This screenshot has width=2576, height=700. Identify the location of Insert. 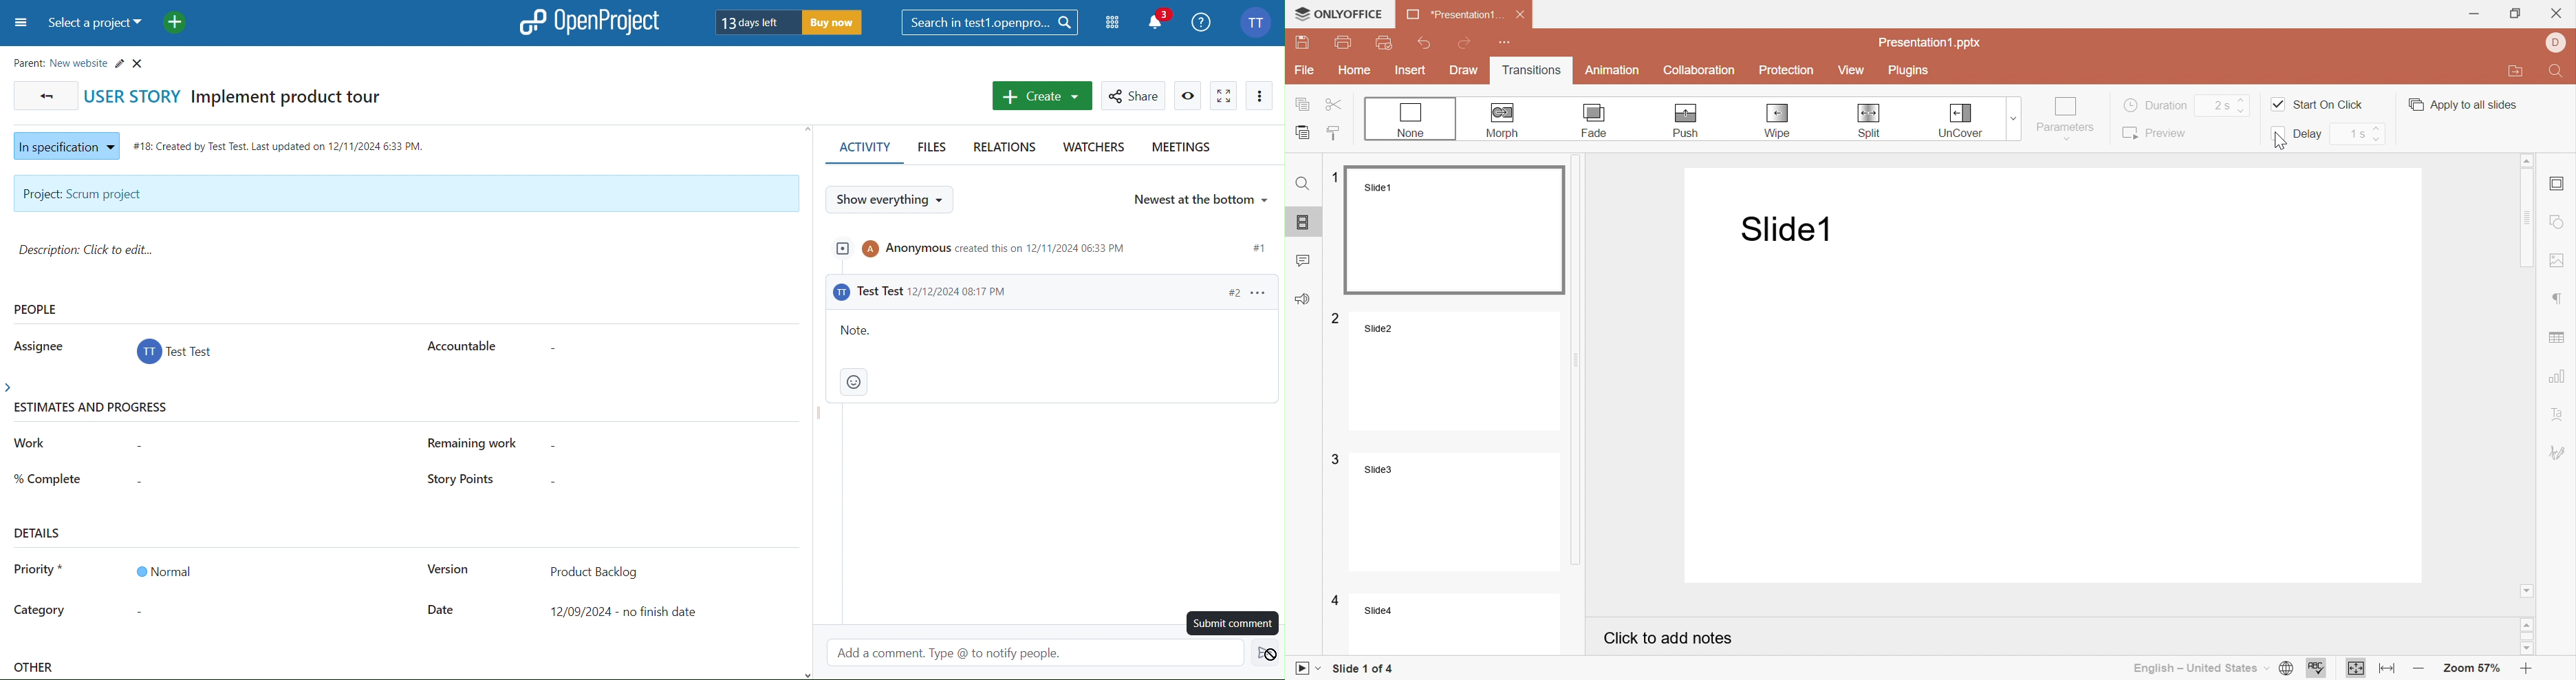
(1411, 71).